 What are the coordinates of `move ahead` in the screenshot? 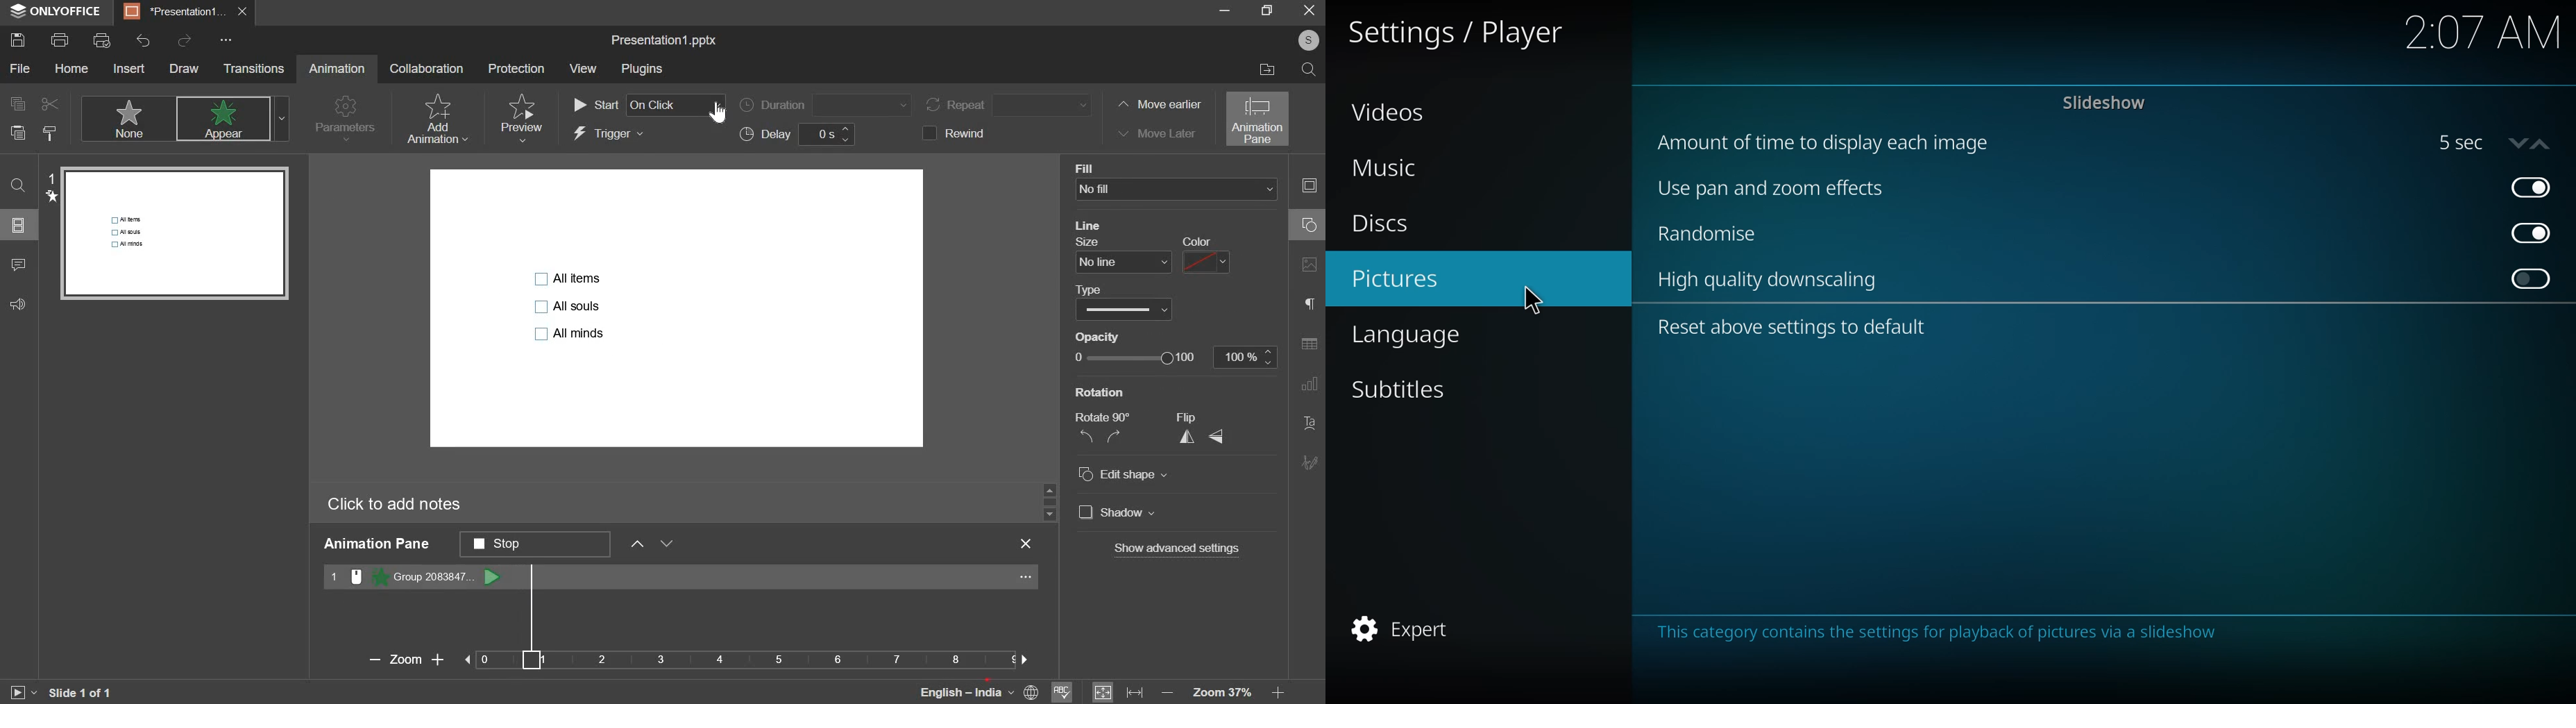 It's located at (637, 542).